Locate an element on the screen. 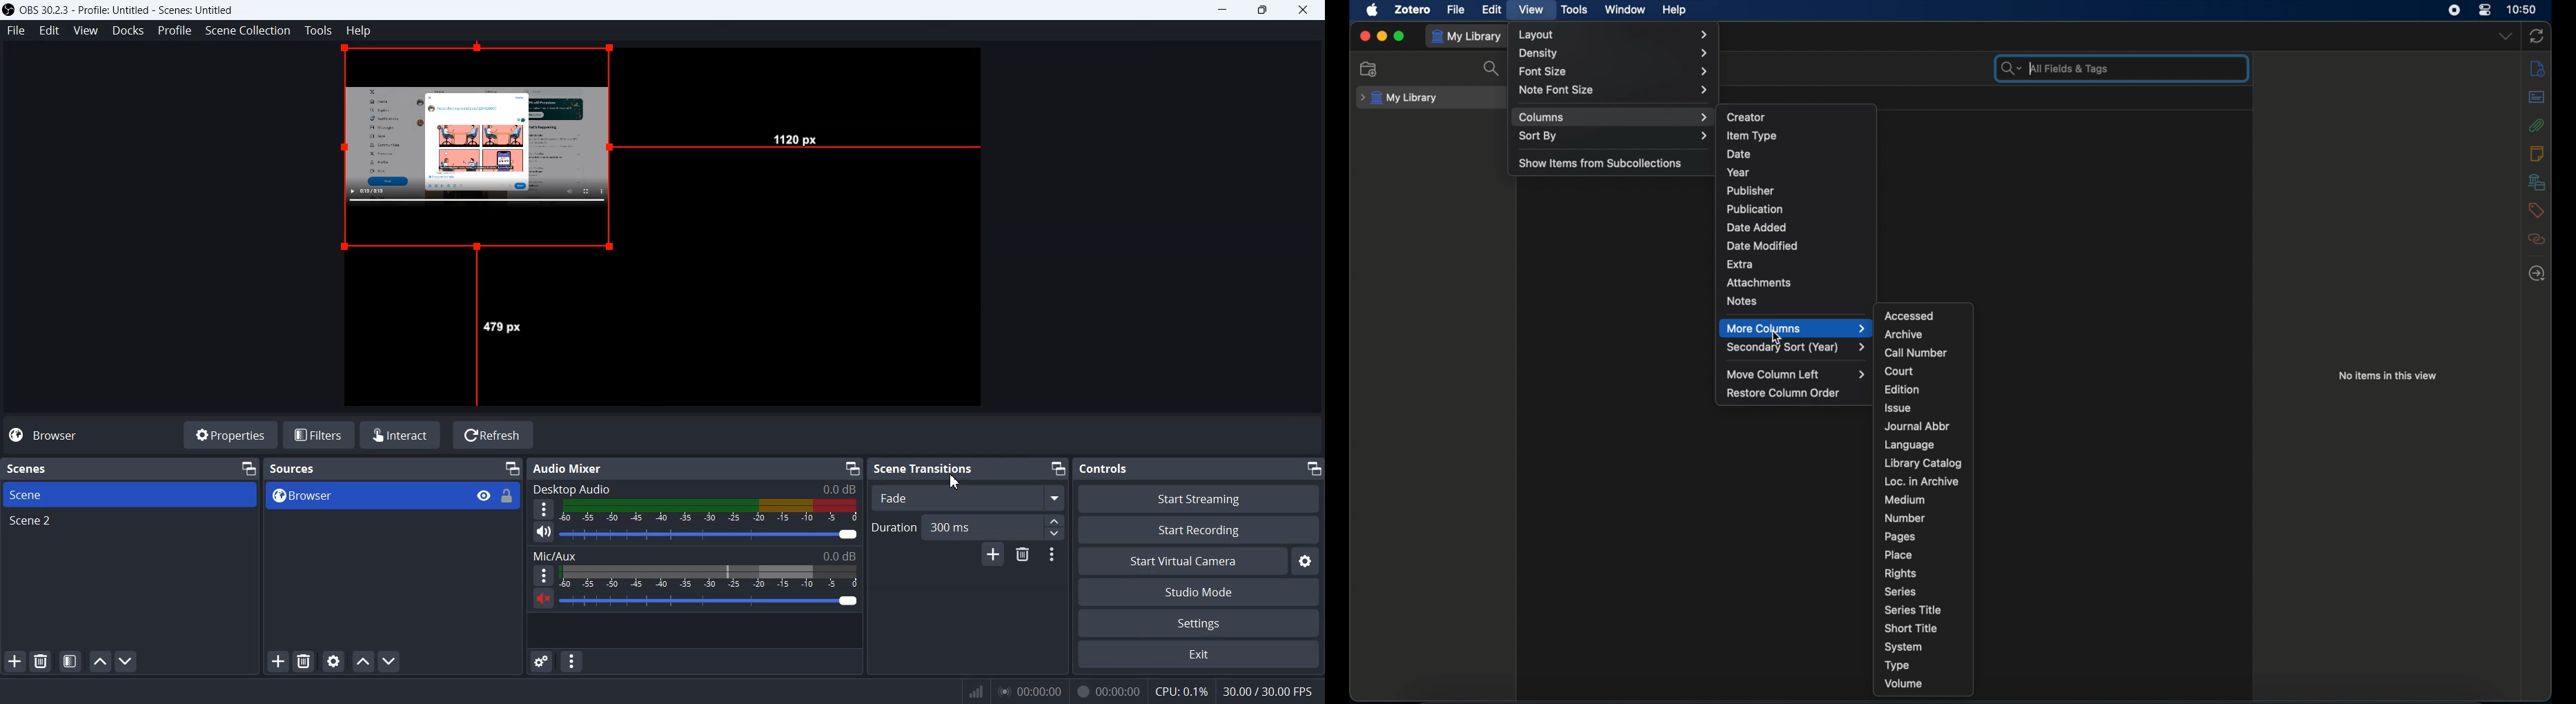 This screenshot has height=728, width=2576. & OBS 30.2.3 - Profile: Untitled - Scenes: Untitled is located at coordinates (134, 10).